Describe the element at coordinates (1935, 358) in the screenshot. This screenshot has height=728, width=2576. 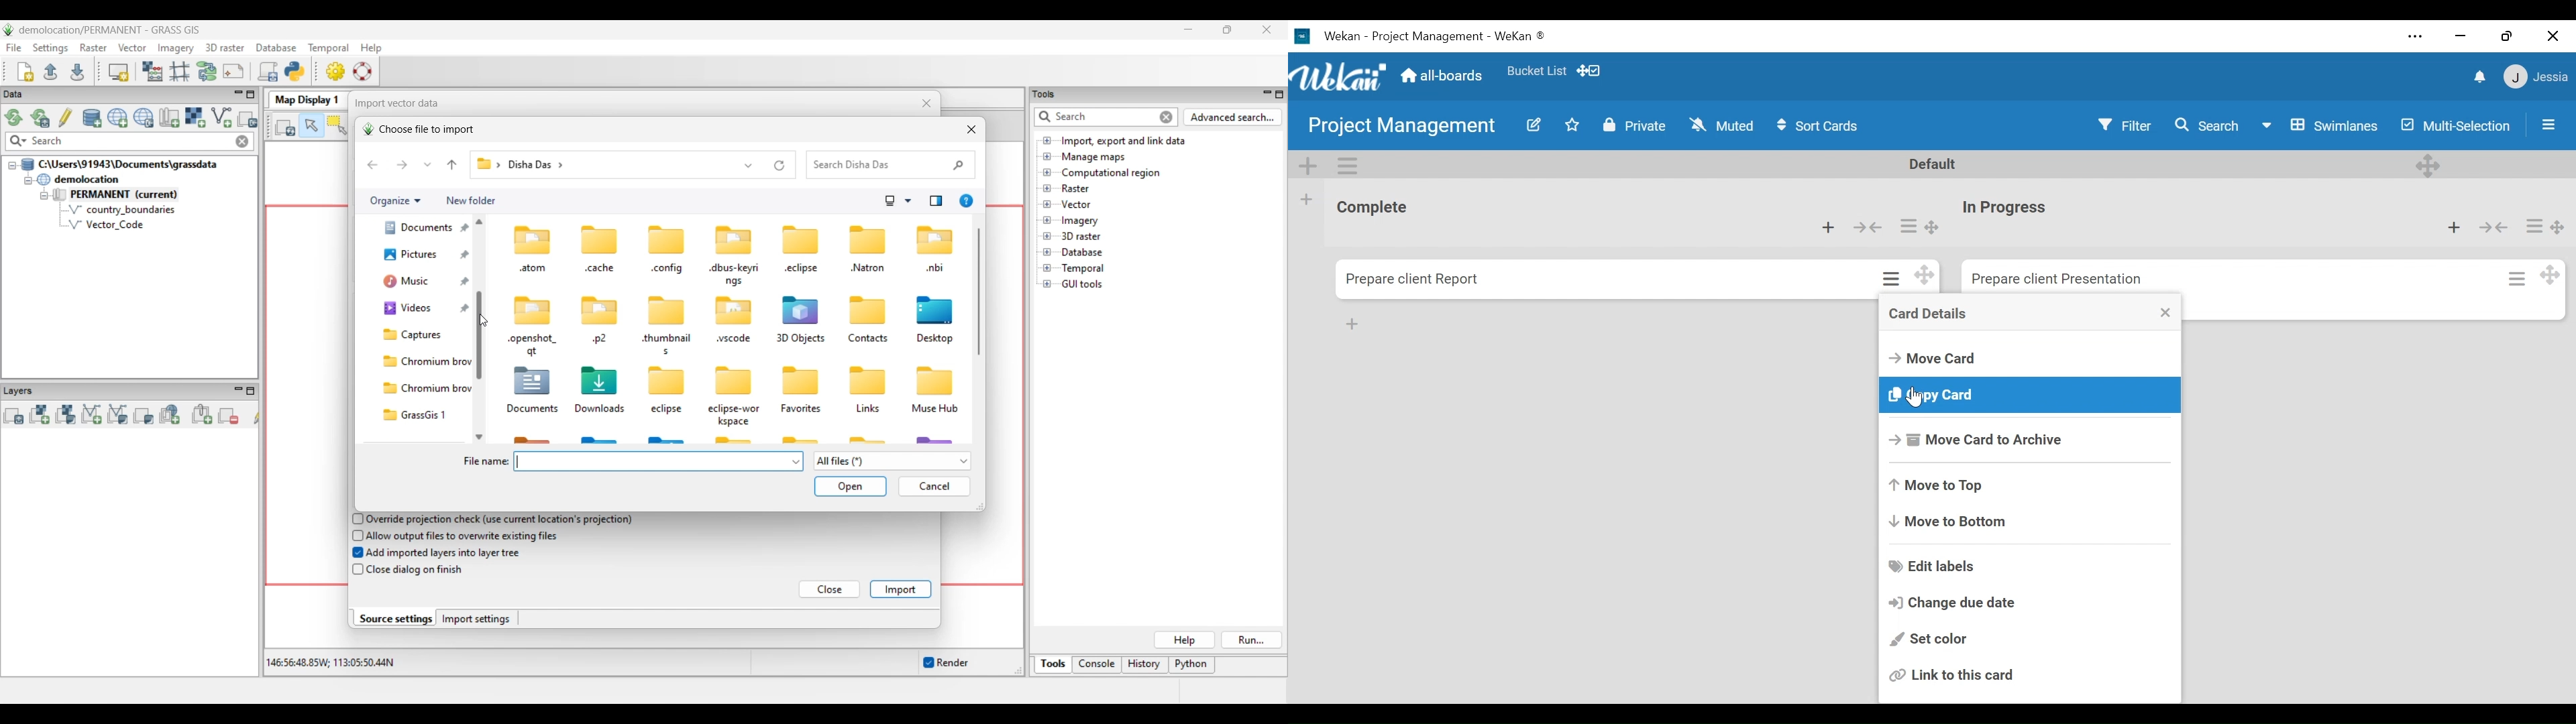
I see `Move Card` at that location.